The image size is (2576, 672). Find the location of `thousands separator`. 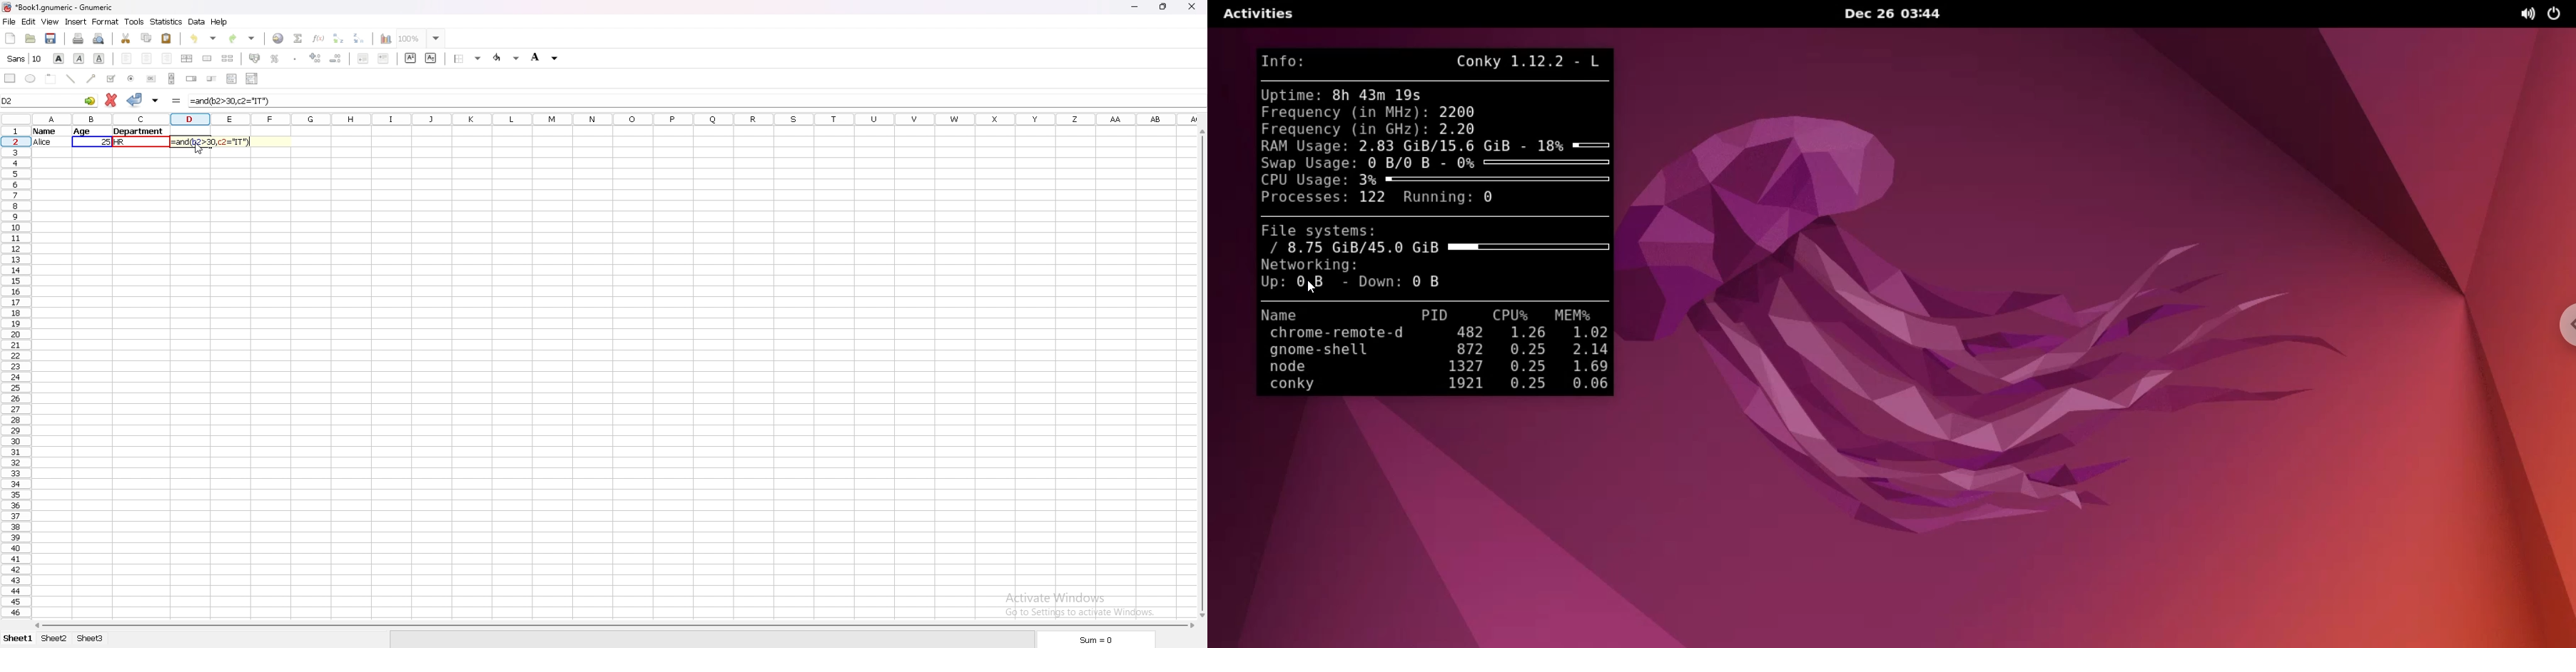

thousands separator is located at coordinates (296, 58).